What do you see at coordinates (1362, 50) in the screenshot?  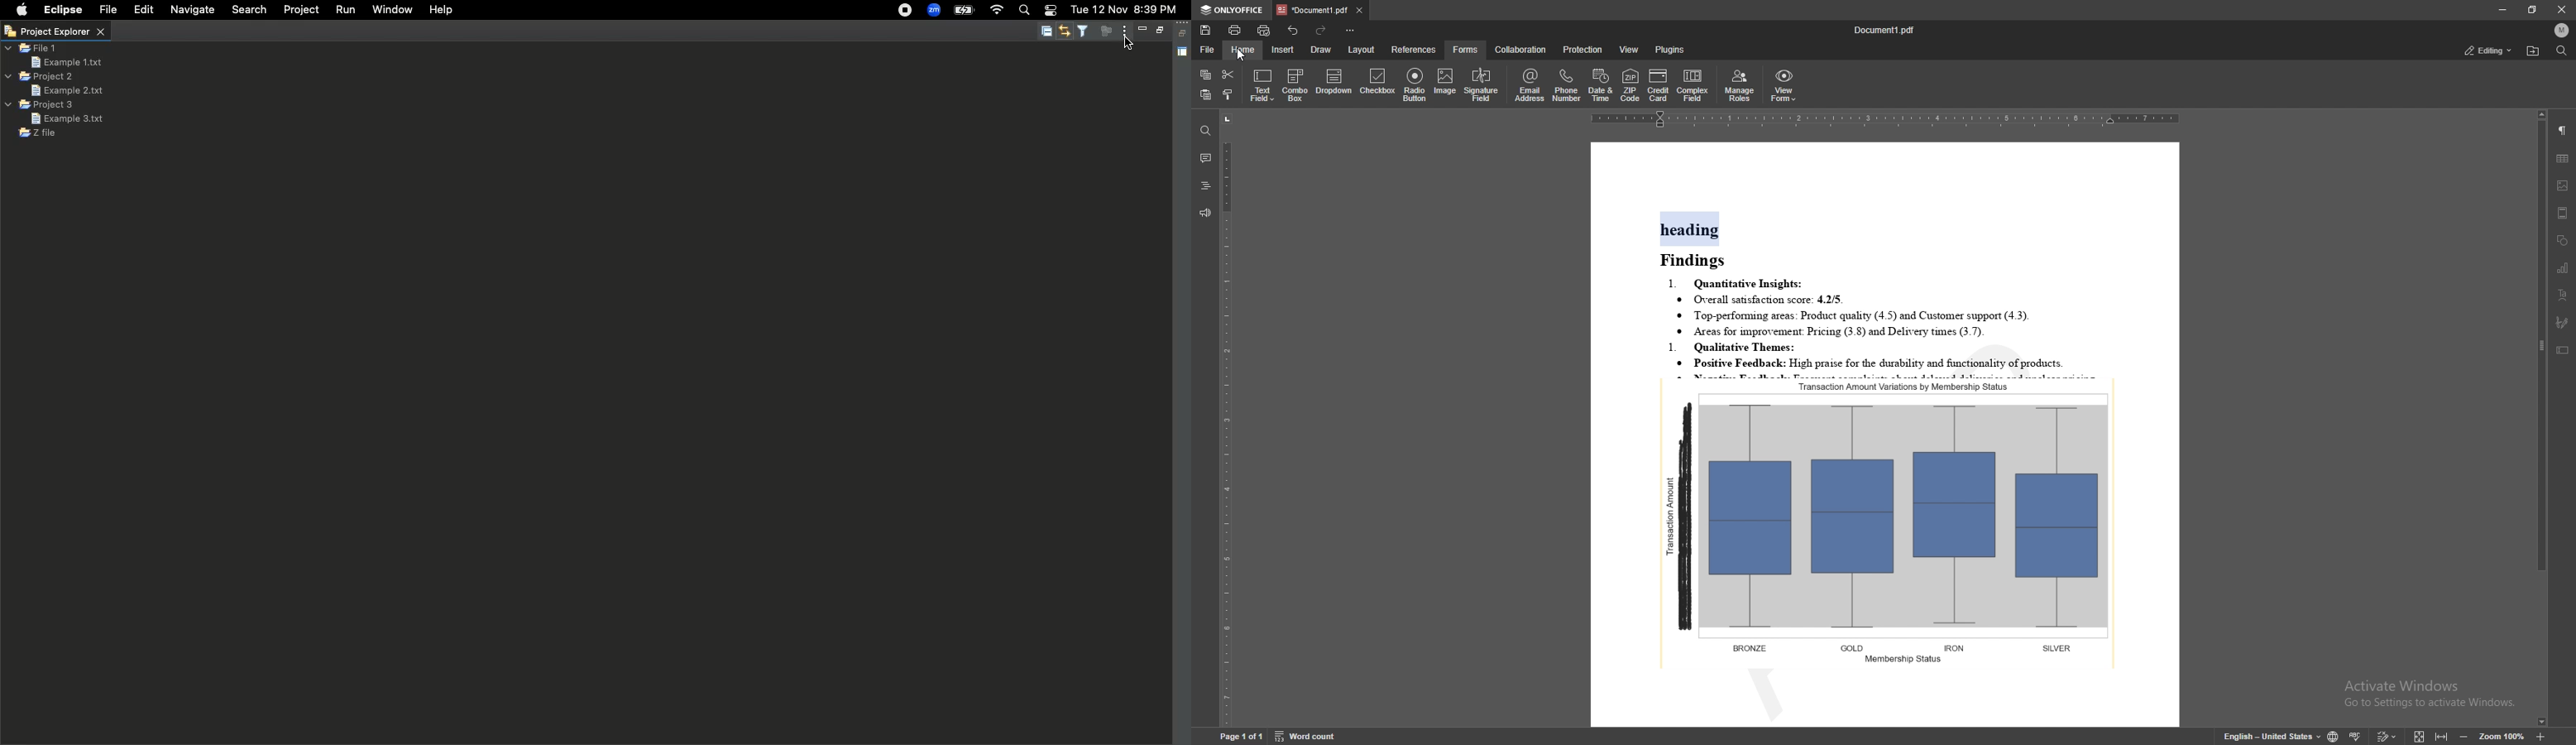 I see `layout` at bounding box center [1362, 50].